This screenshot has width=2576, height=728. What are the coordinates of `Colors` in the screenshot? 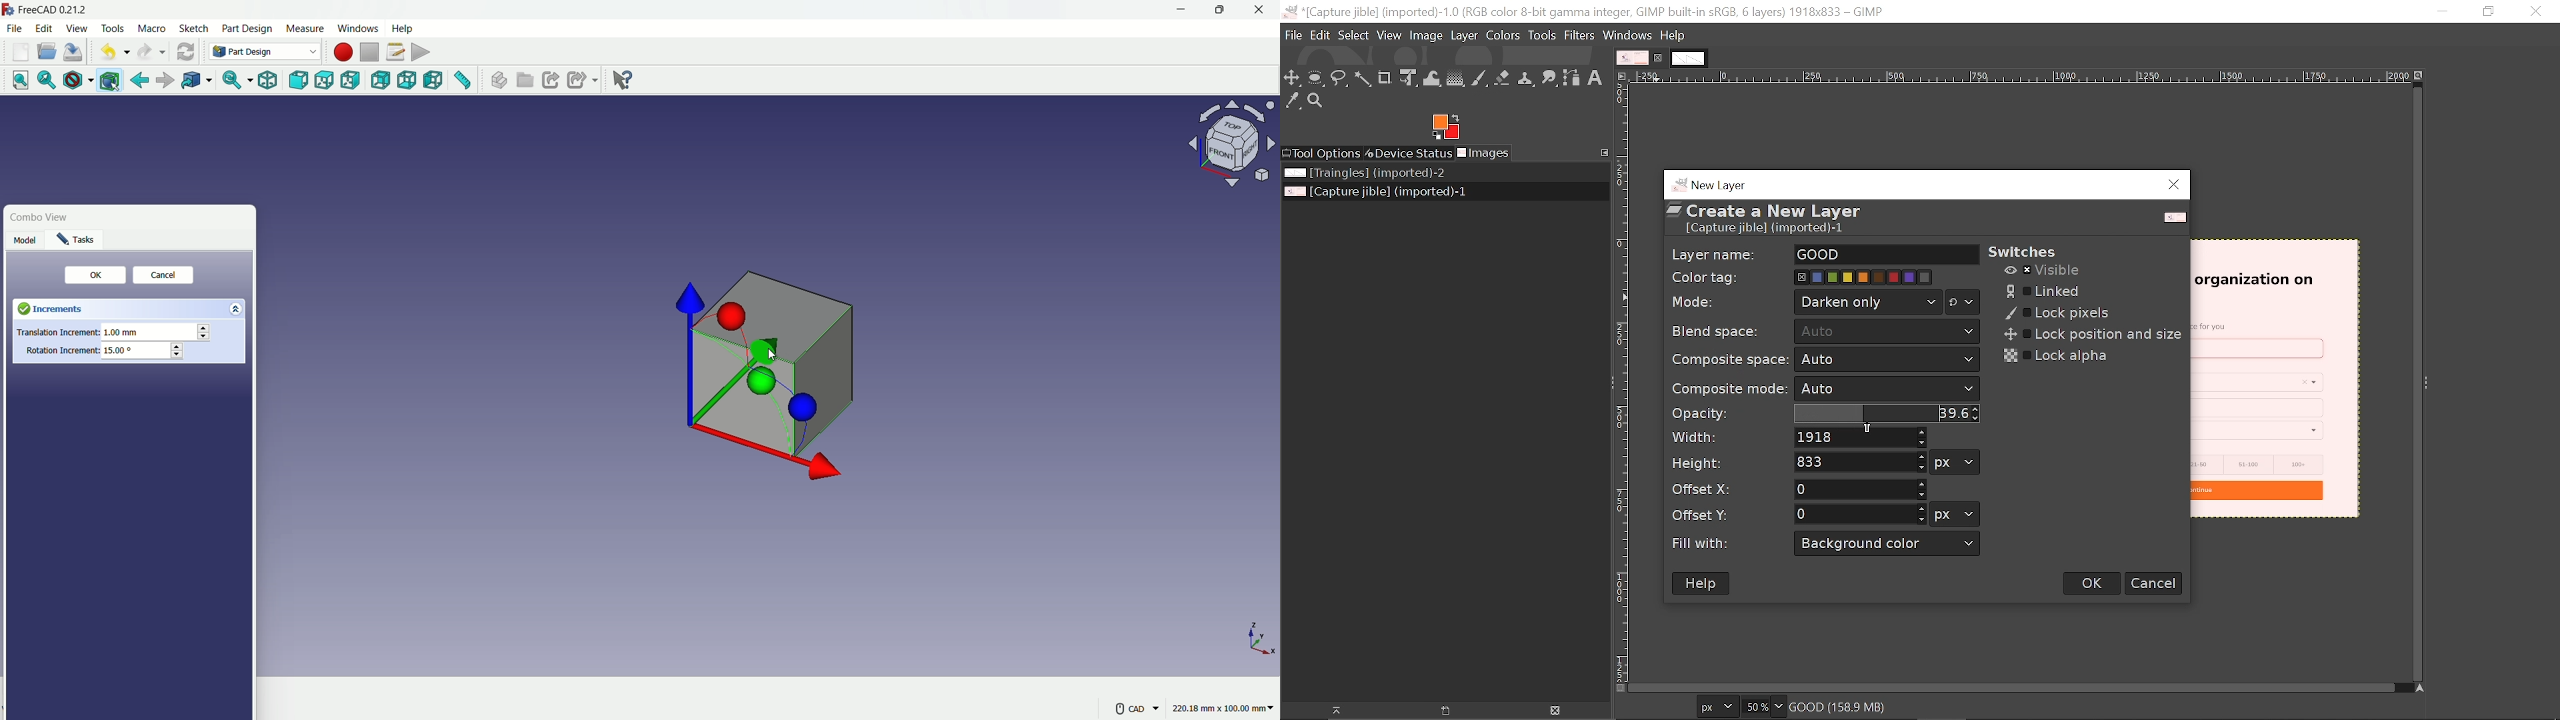 It's located at (1504, 36).